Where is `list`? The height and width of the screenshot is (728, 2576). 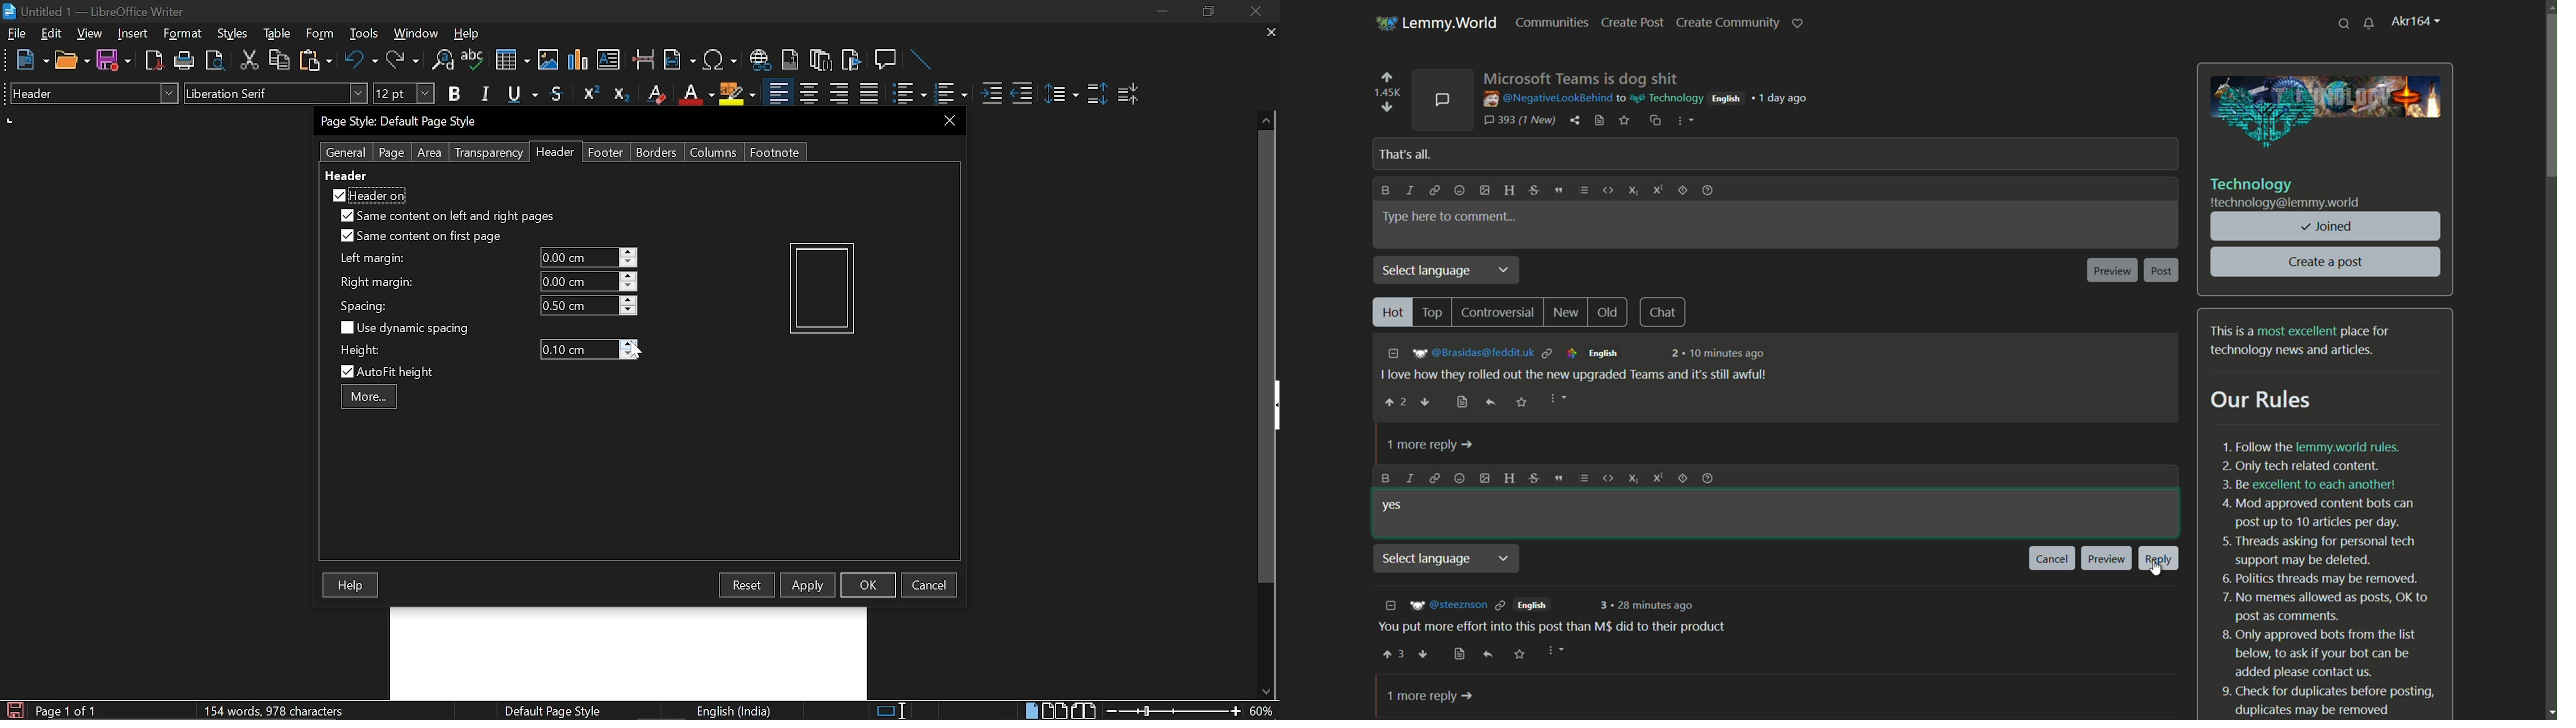
list is located at coordinates (1584, 191).